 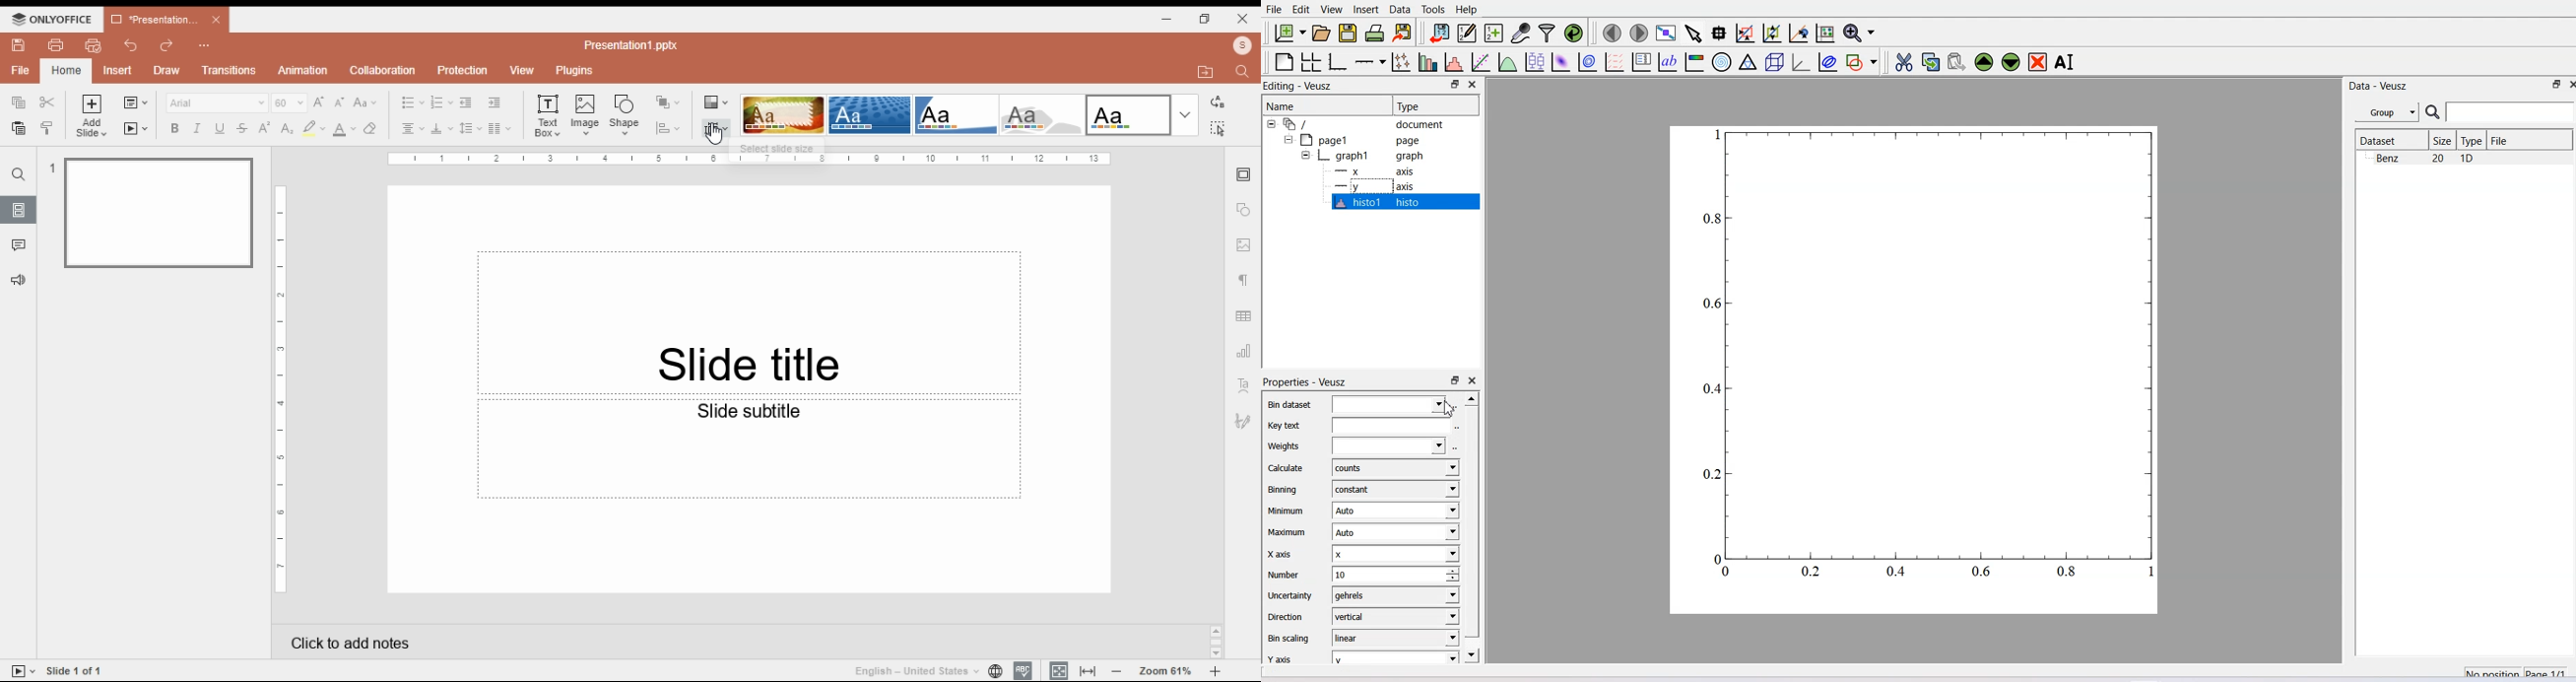 I want to click on insert shape, so click(x=626, y=114).